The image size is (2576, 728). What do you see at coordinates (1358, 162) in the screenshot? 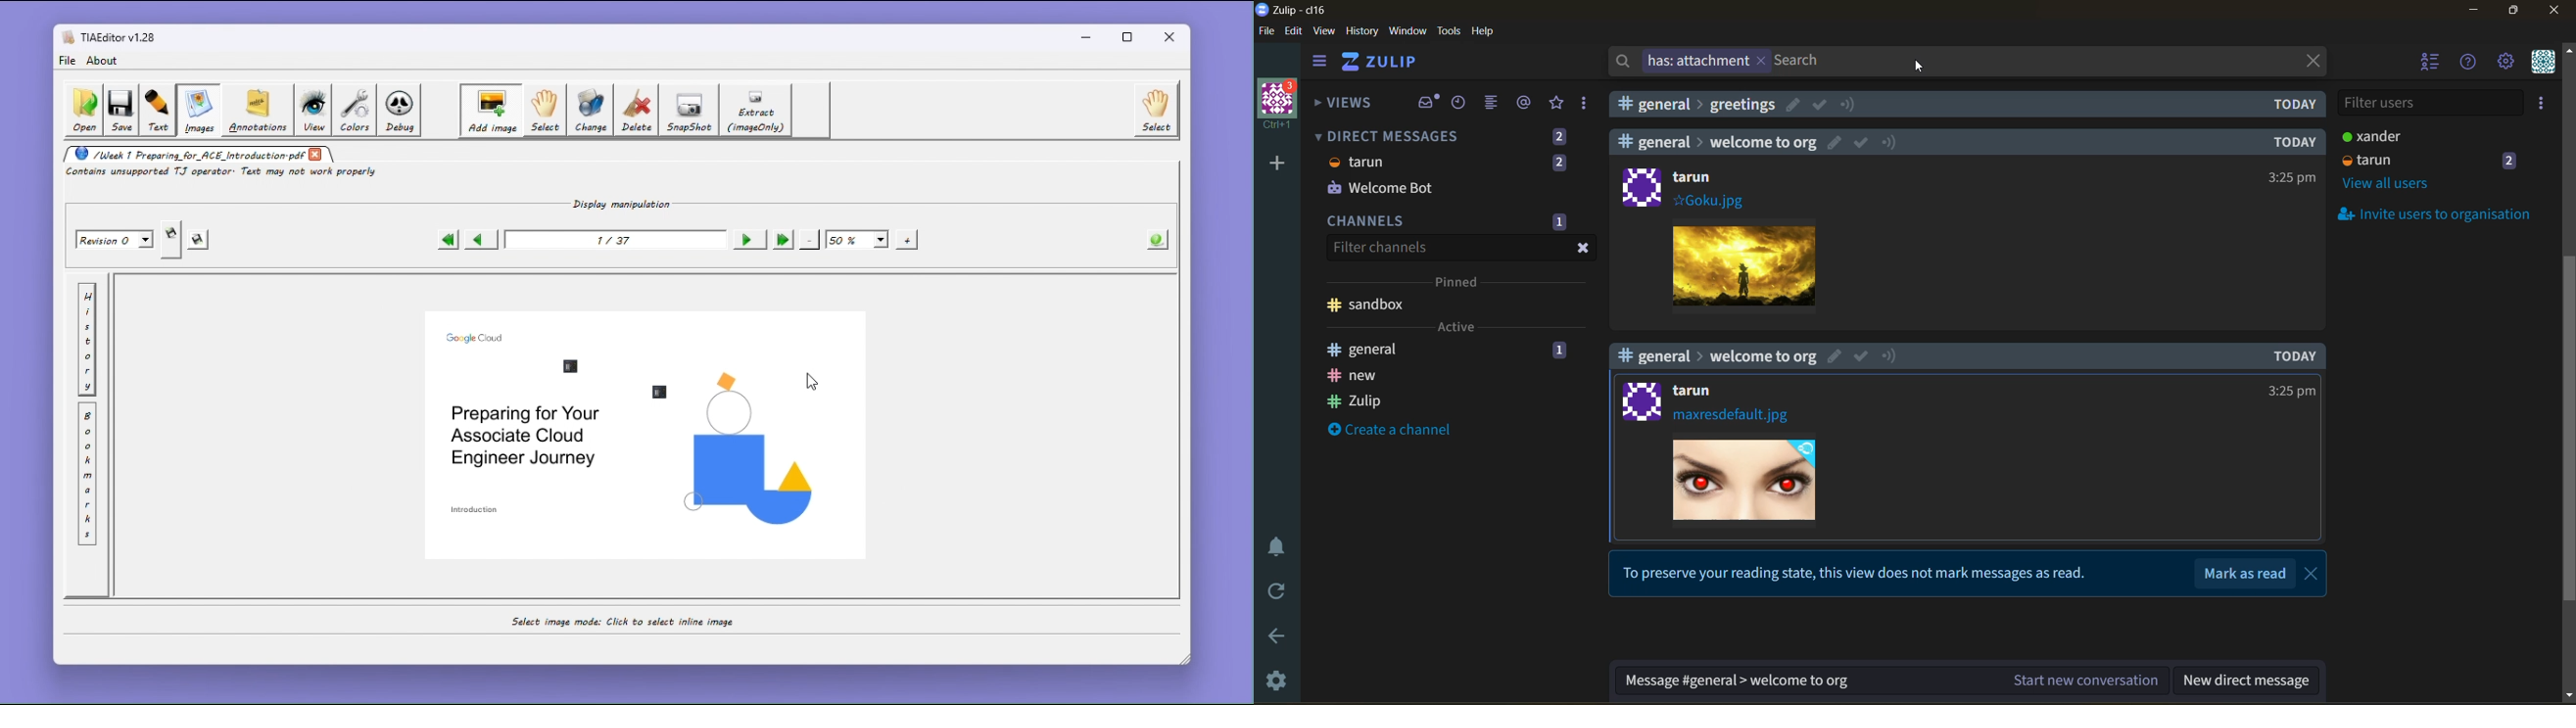
I see `tarun` at bounding box center [1358, 162].